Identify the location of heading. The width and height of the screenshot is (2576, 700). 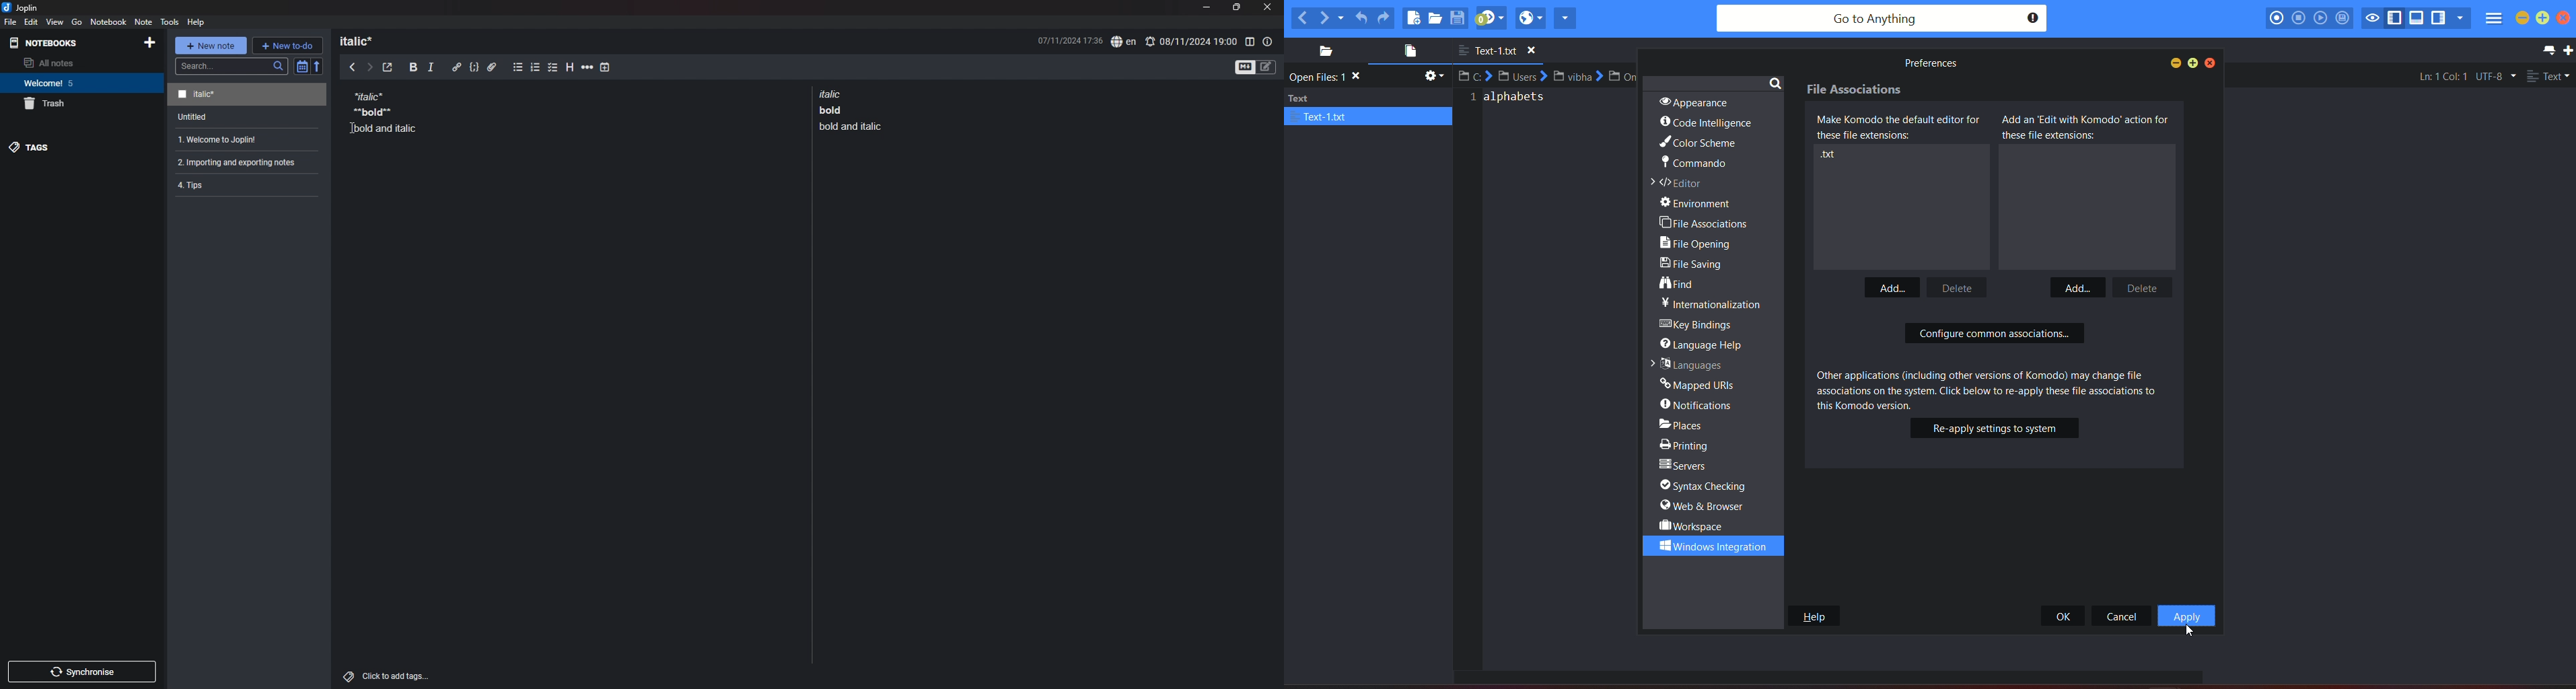
(571, 68).